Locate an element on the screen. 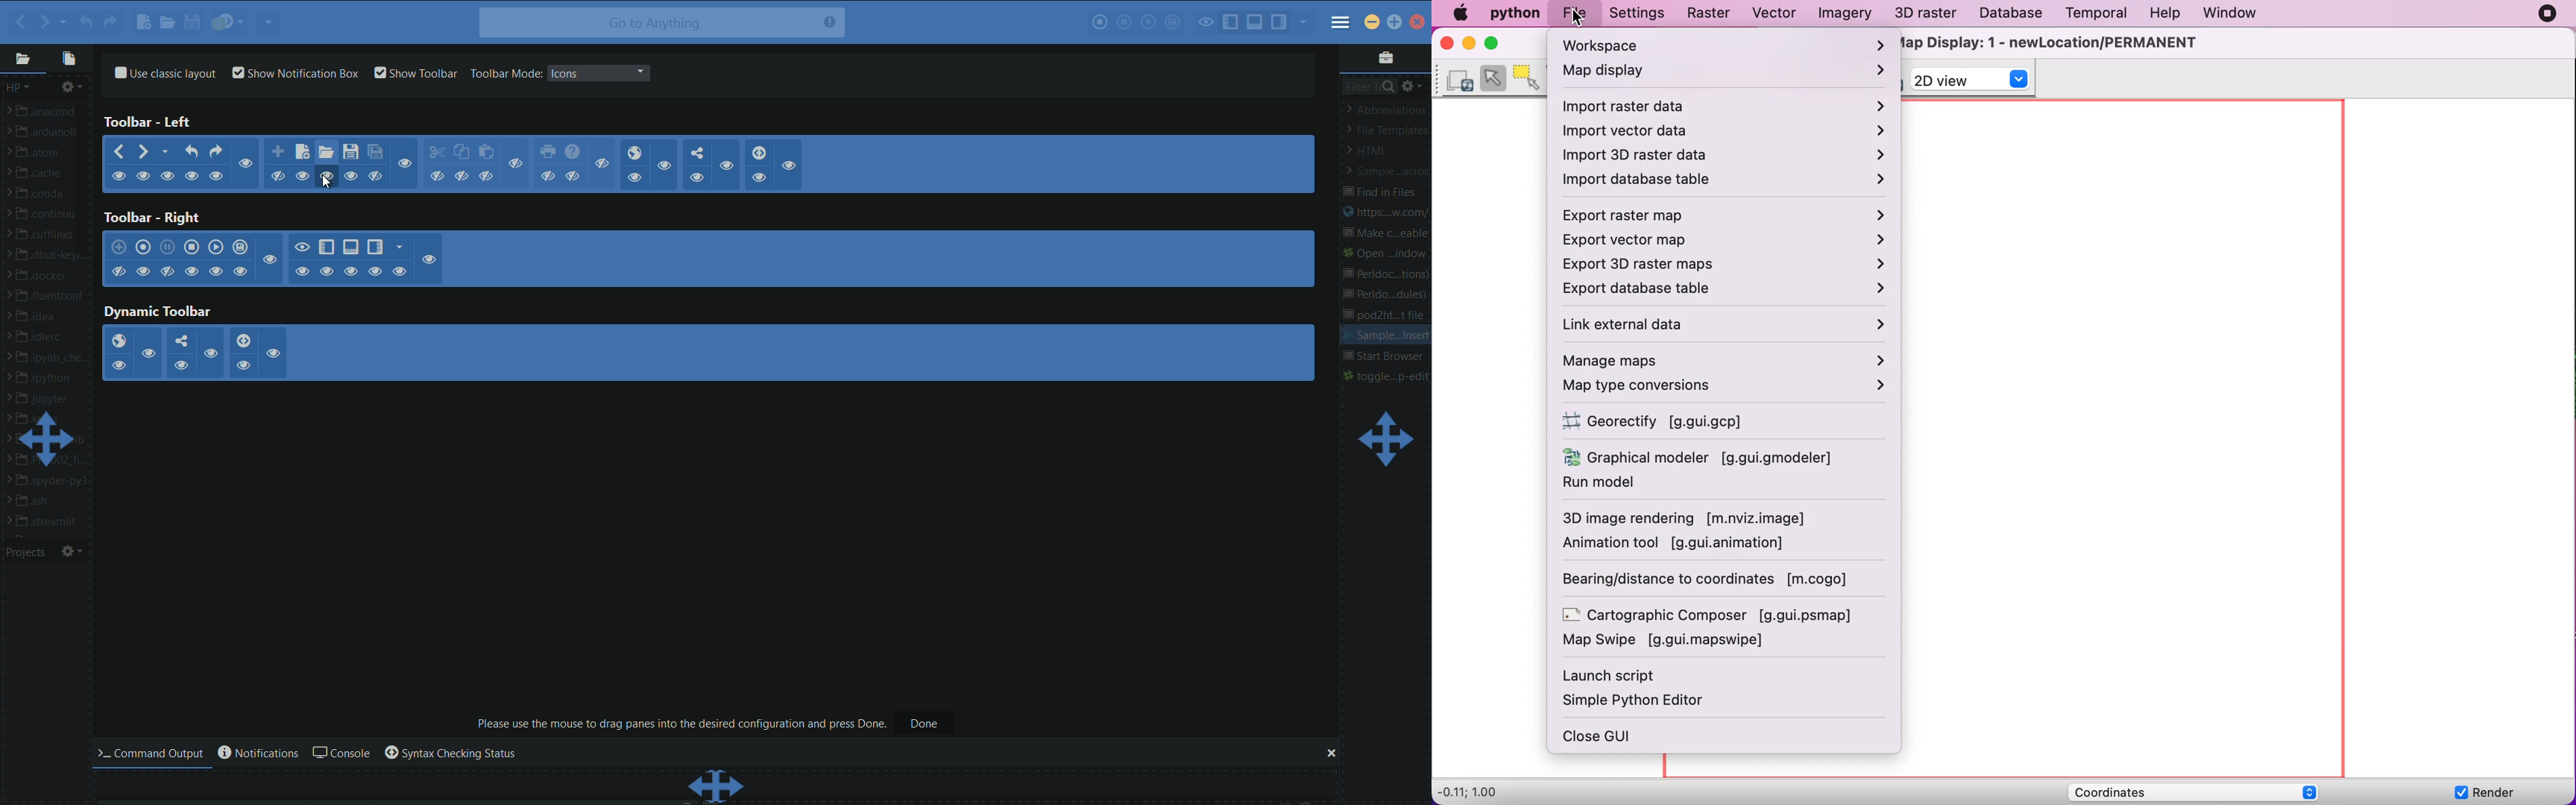 The width and height of the screenshot is (2576, 812). recording stopped is located at coordinates (2545, 14).